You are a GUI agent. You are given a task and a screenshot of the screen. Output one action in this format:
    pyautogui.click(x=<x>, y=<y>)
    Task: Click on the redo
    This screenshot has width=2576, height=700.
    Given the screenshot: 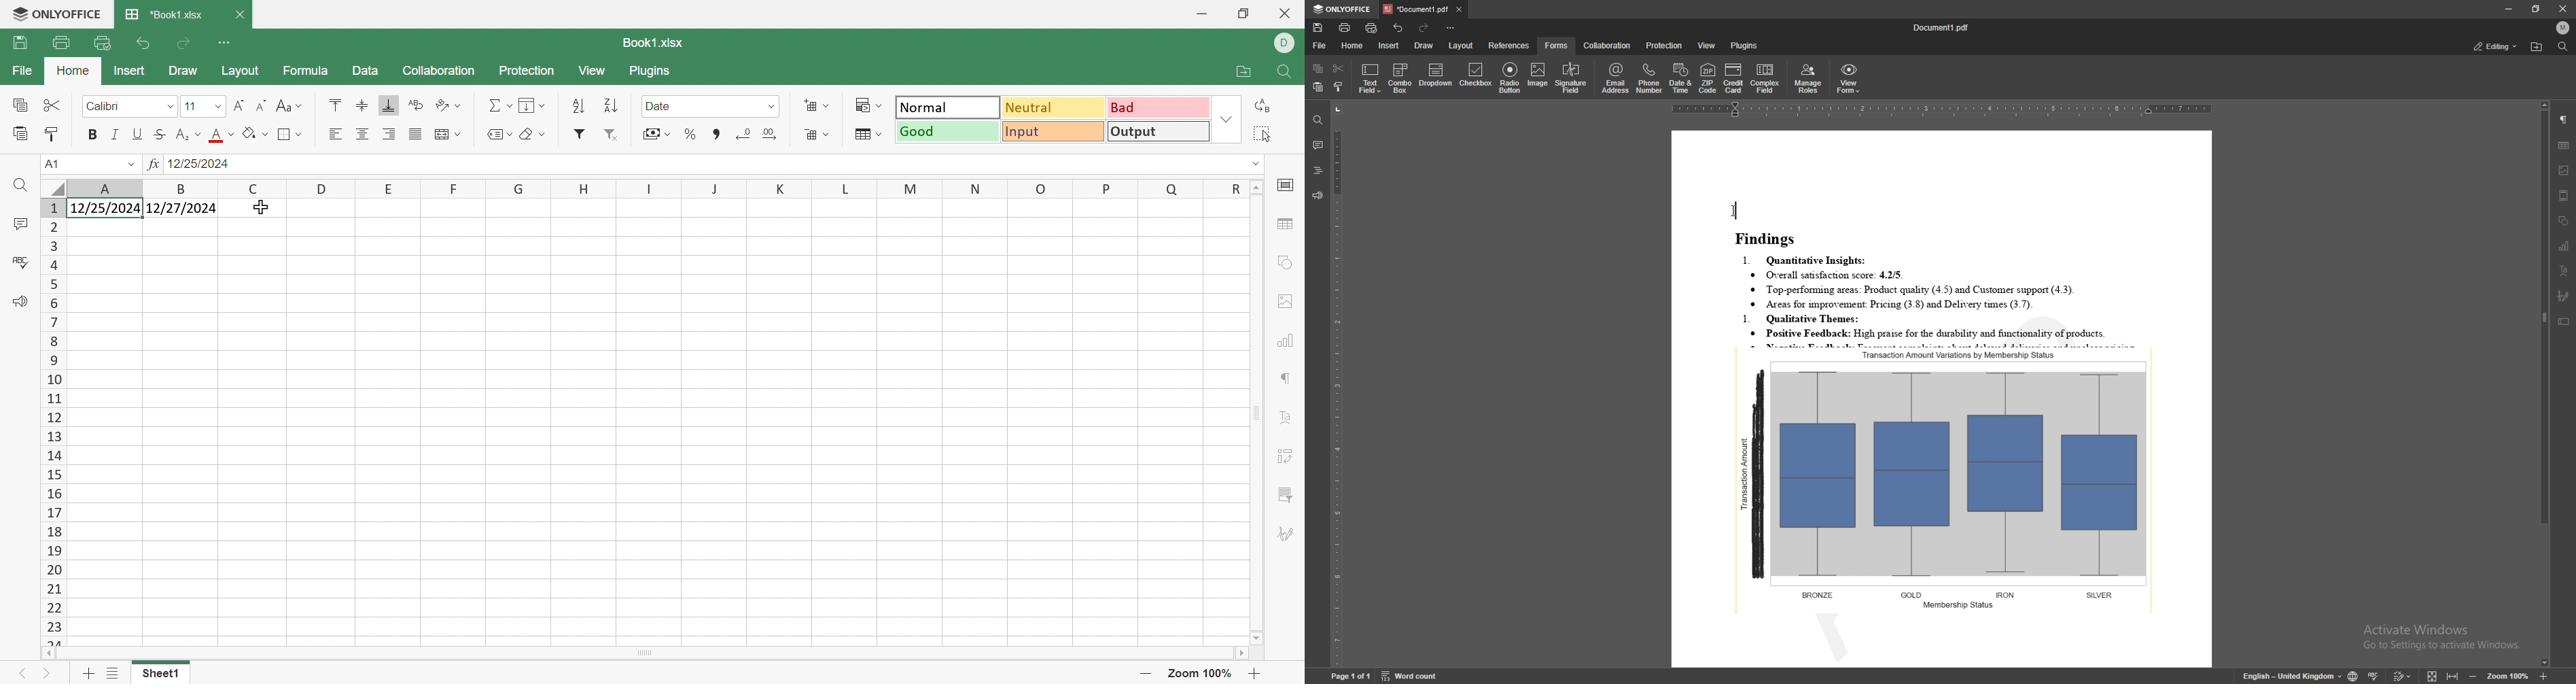 What is the action you would take?
    pyautogui.click(x=1425, y=28)
    